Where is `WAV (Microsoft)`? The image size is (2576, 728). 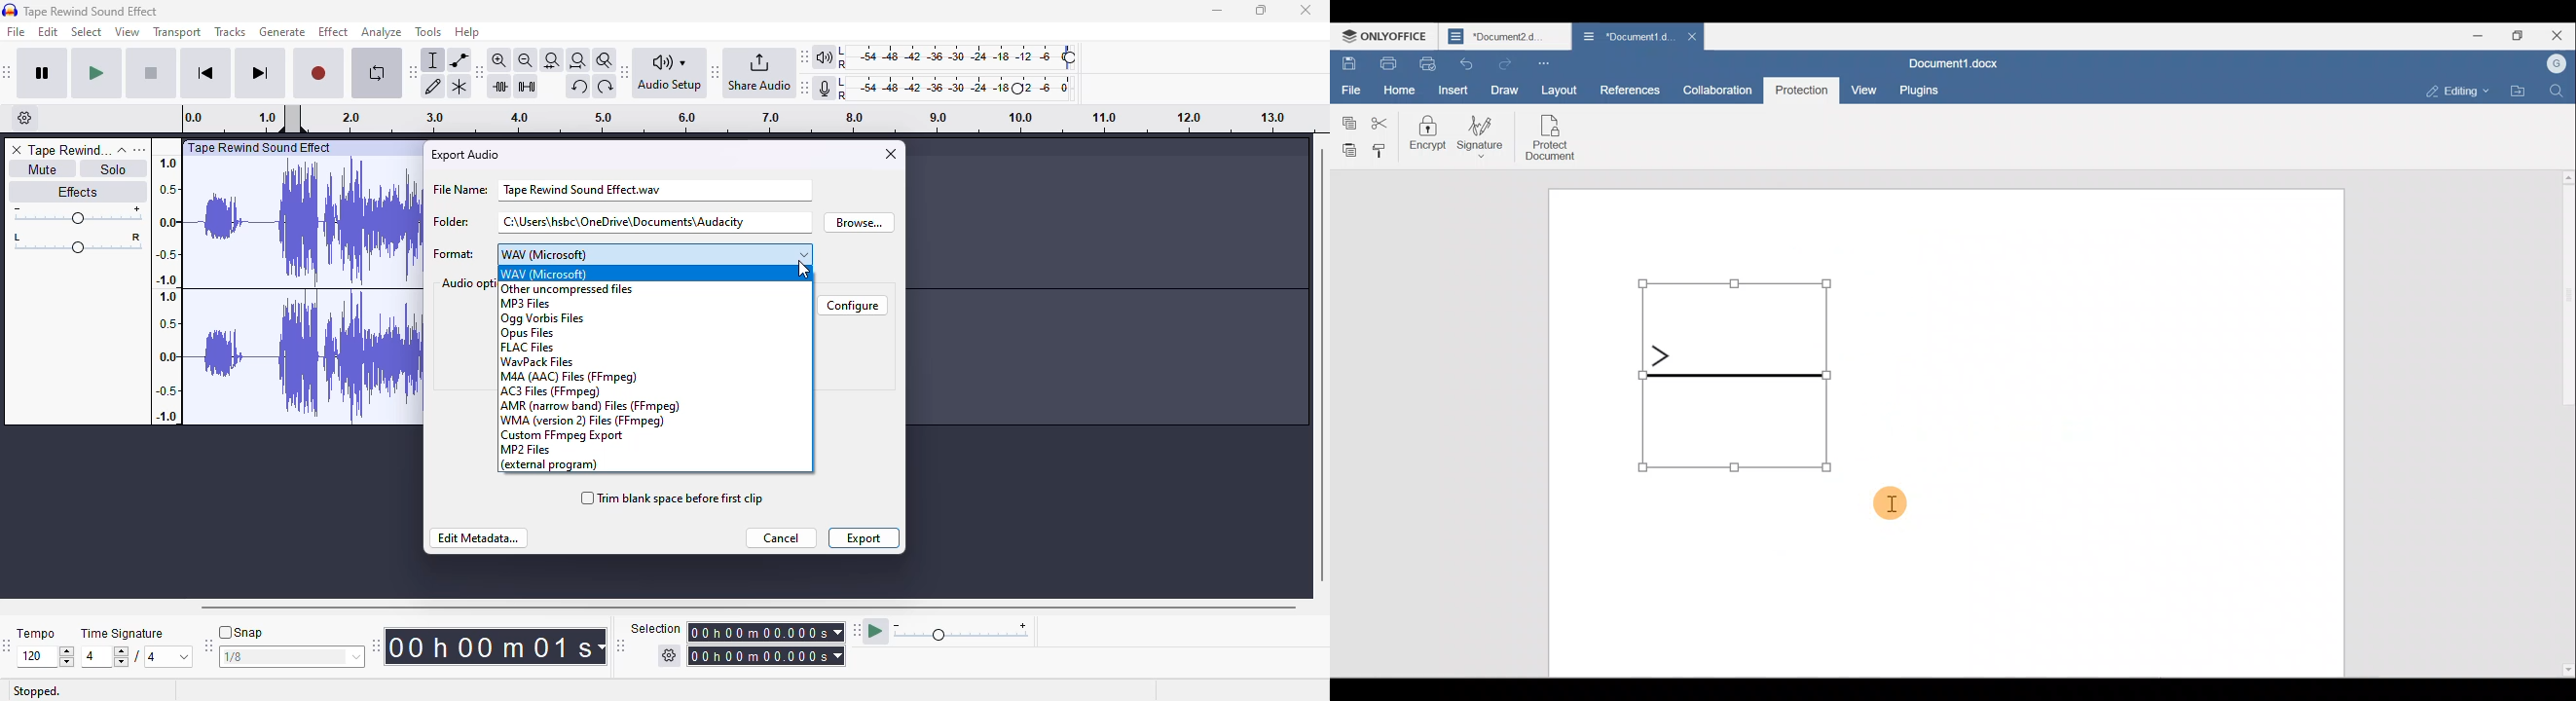
WAV (Microsoft) is located at coordinates (542, 273).